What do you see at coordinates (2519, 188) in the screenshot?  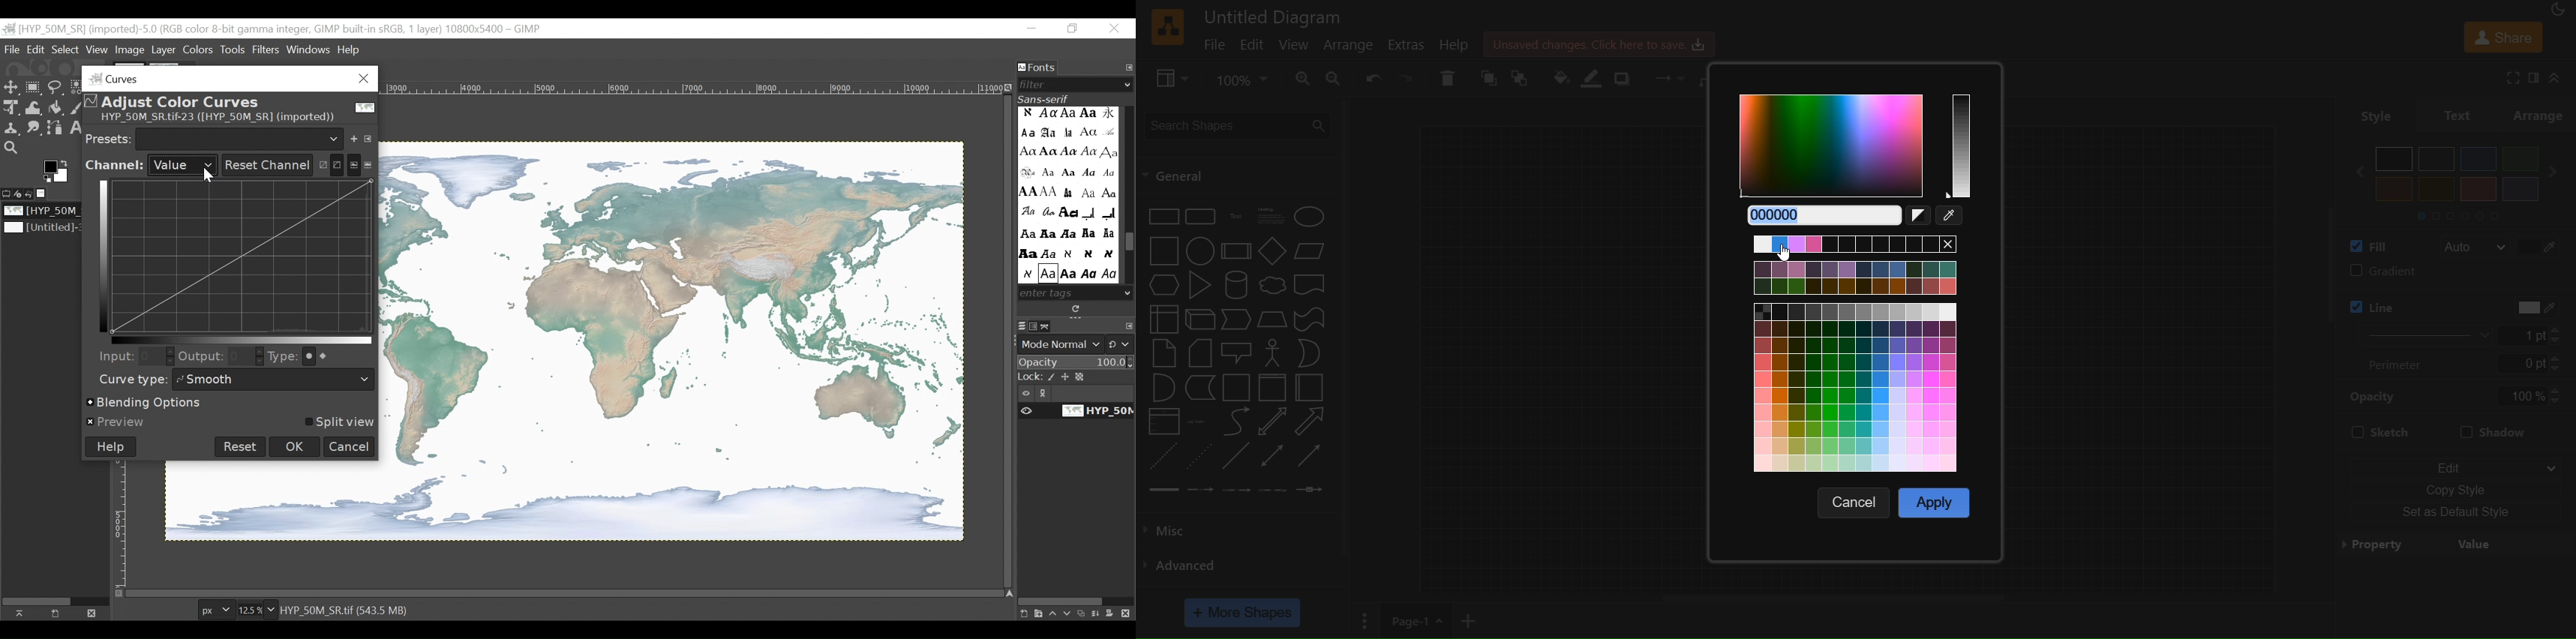 I see `purple color` at bounding box center [2519, 188].